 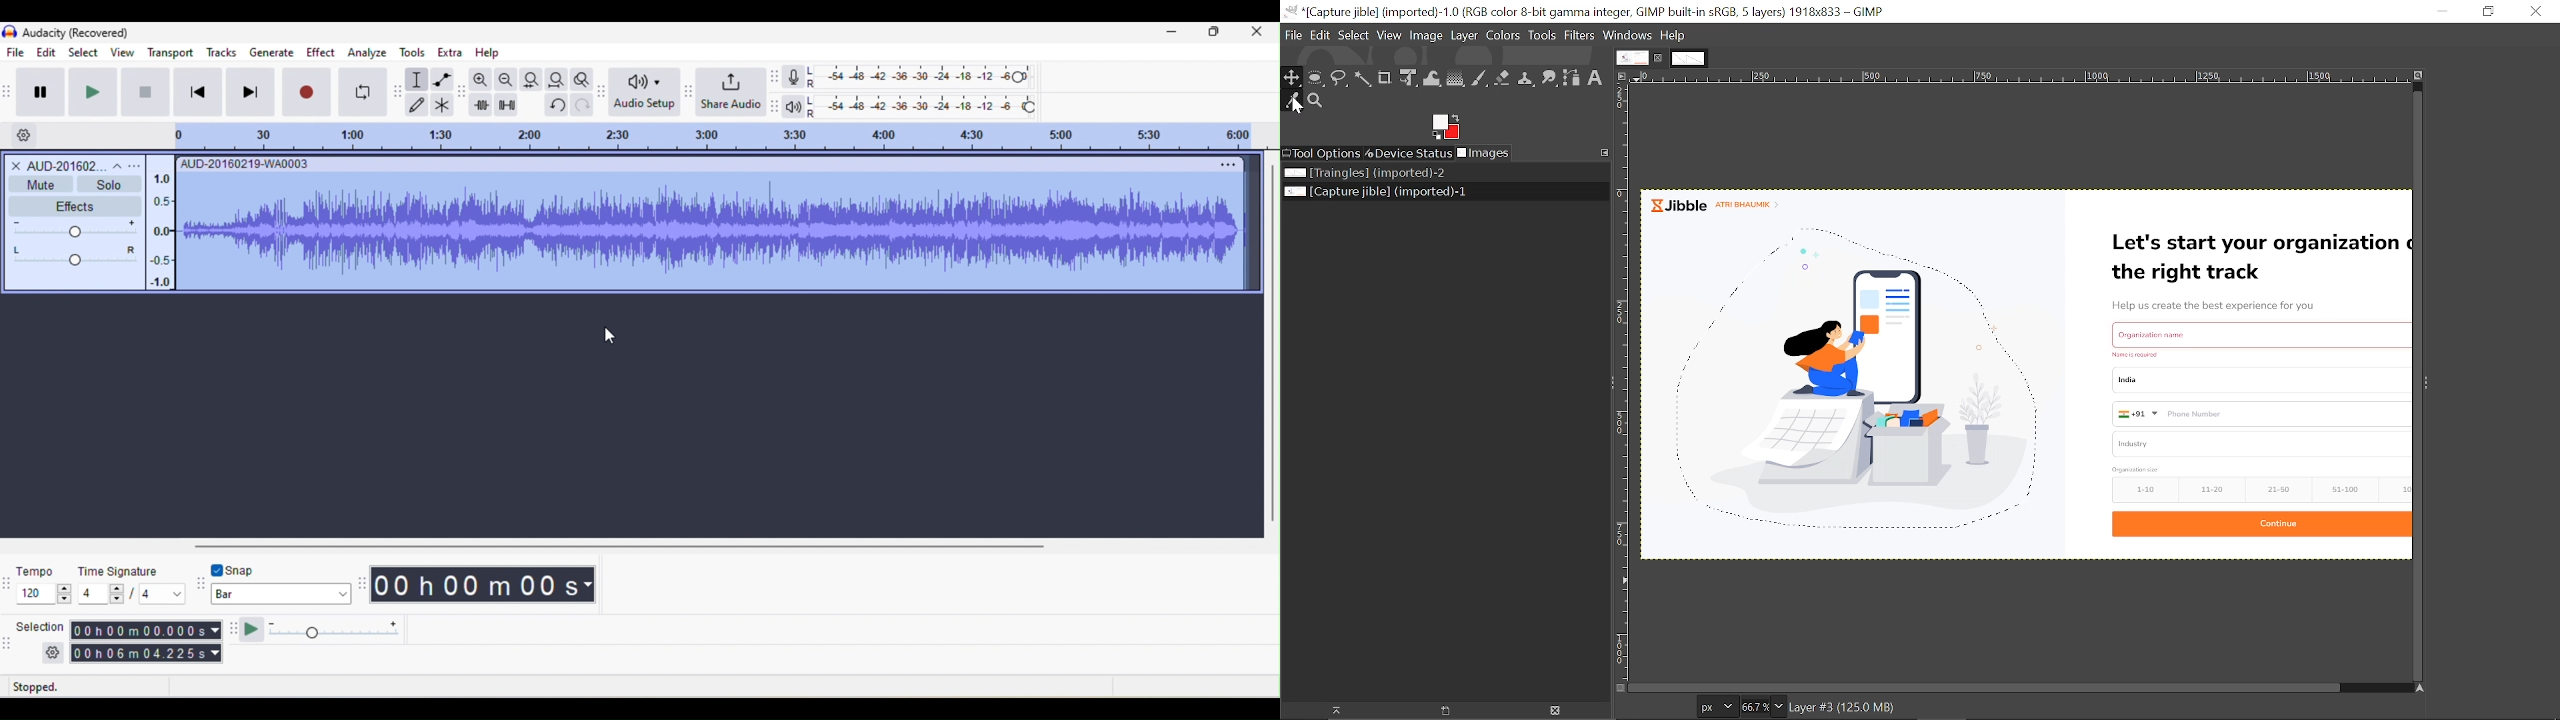 I want to click on audacity audio setup, so click(x=603, y=89).